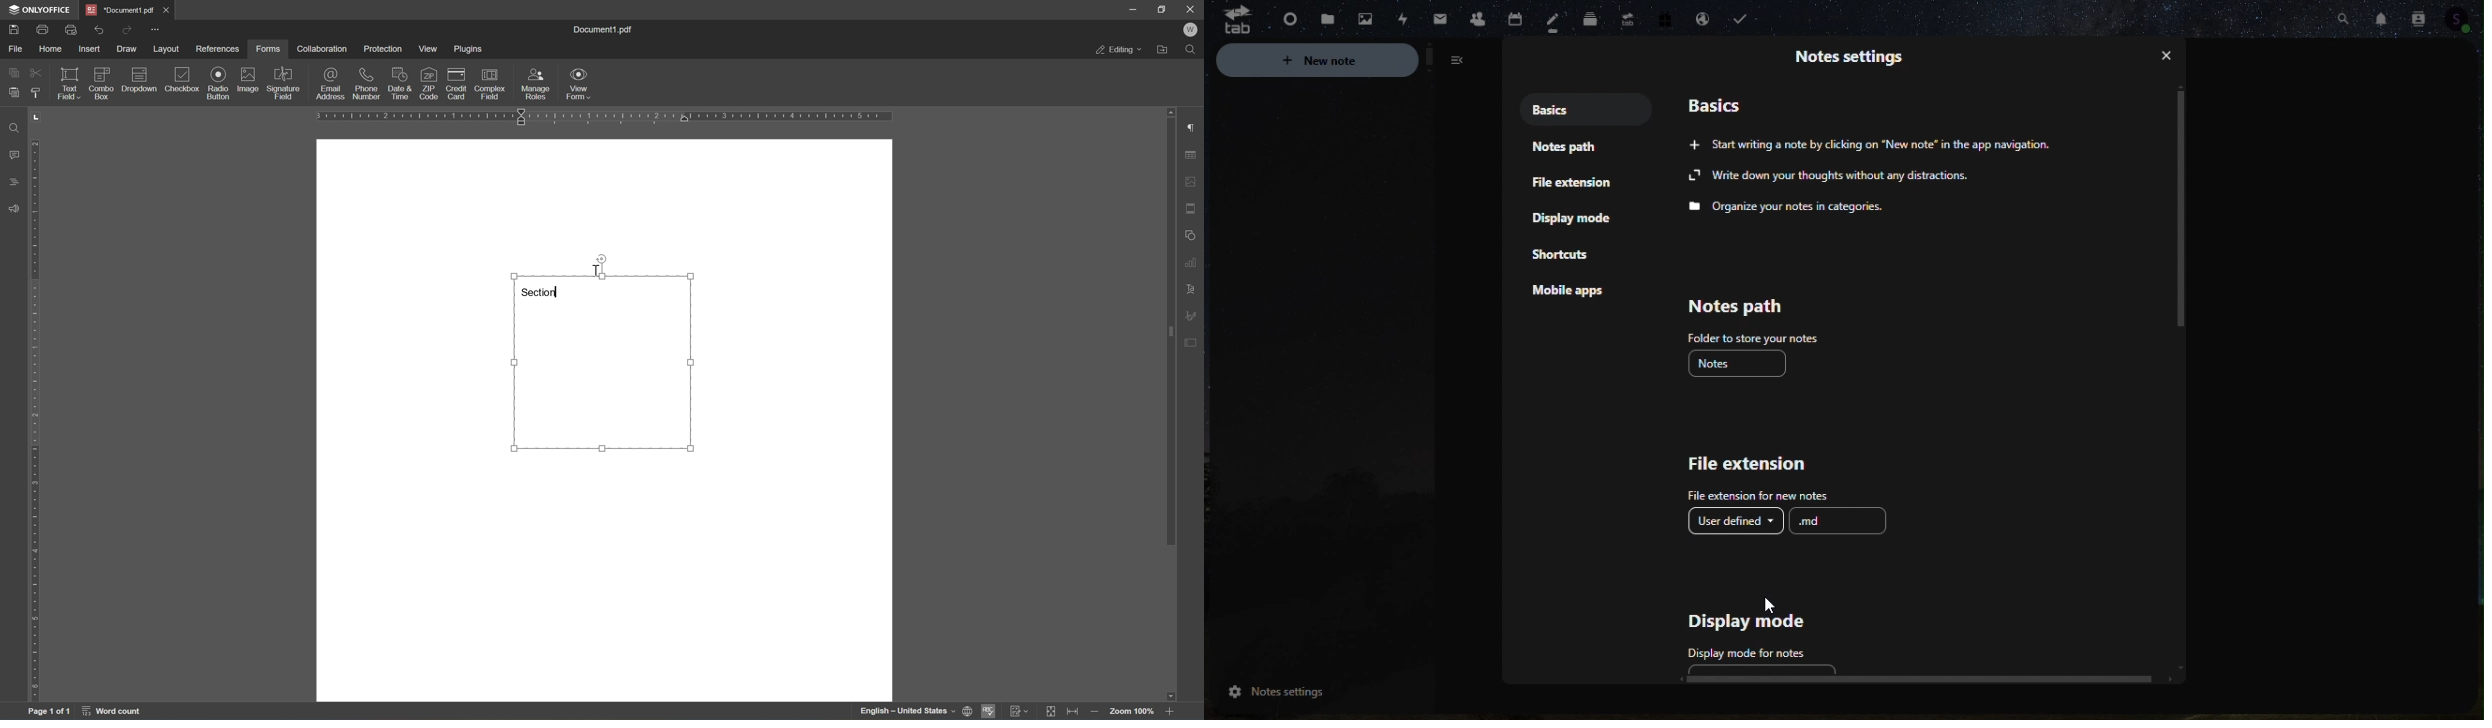 The width and height of the screenshot is (2492, 728). What do you see at coordinates (1741, 365) in the screenshot?
I see `Notes` at bounding box center [1741, 365].